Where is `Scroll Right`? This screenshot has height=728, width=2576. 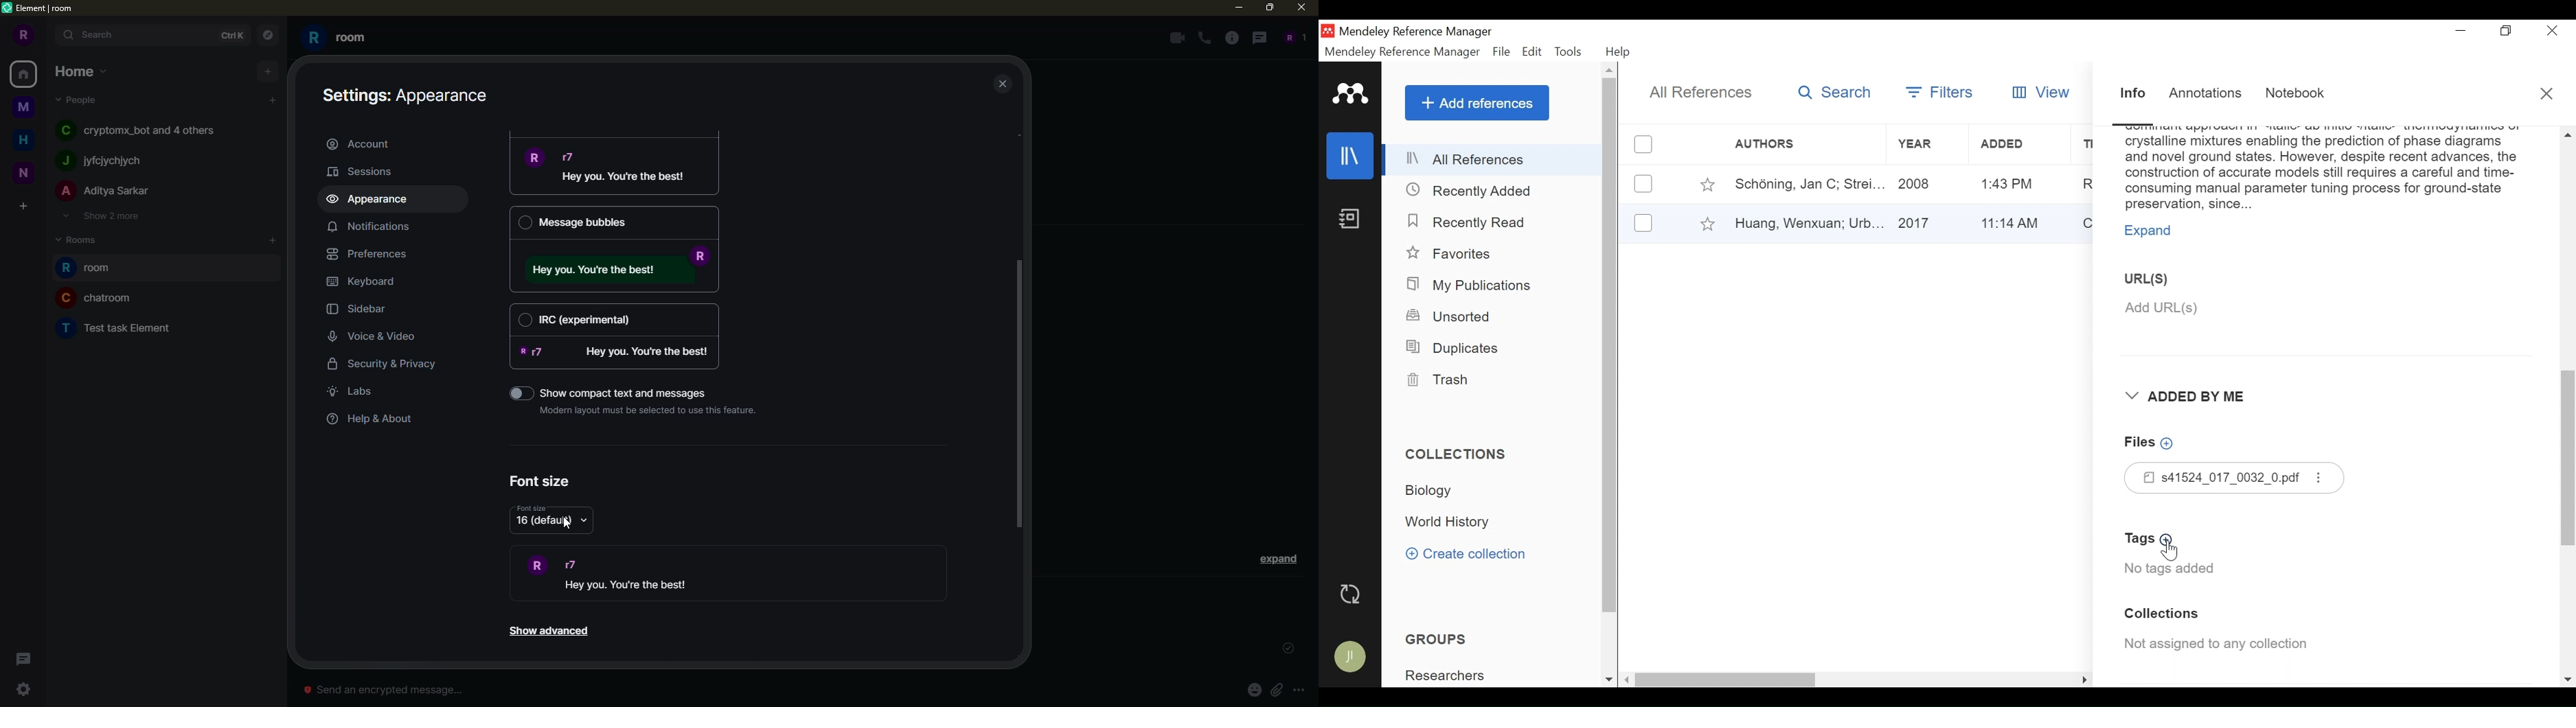 Scroll Right is located at coordinates (2085, 680).